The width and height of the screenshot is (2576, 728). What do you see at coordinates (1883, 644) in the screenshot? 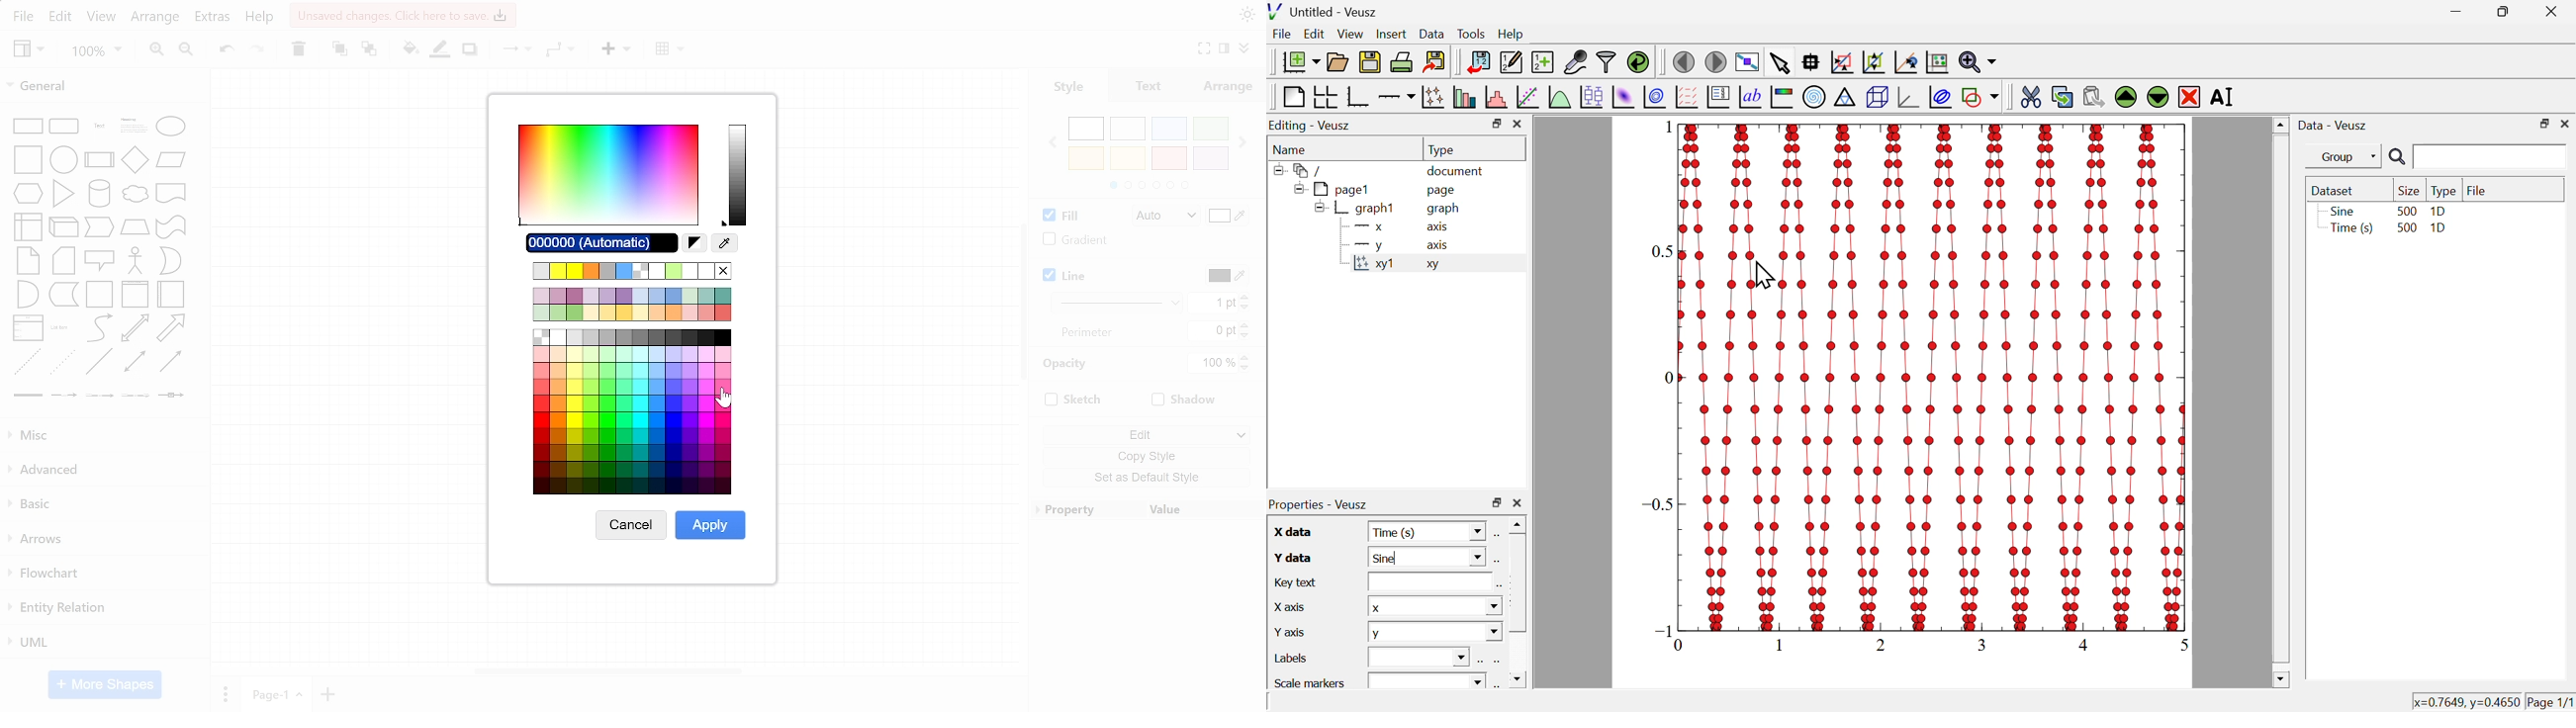
I see `2` at bounding box center [1883, 644].